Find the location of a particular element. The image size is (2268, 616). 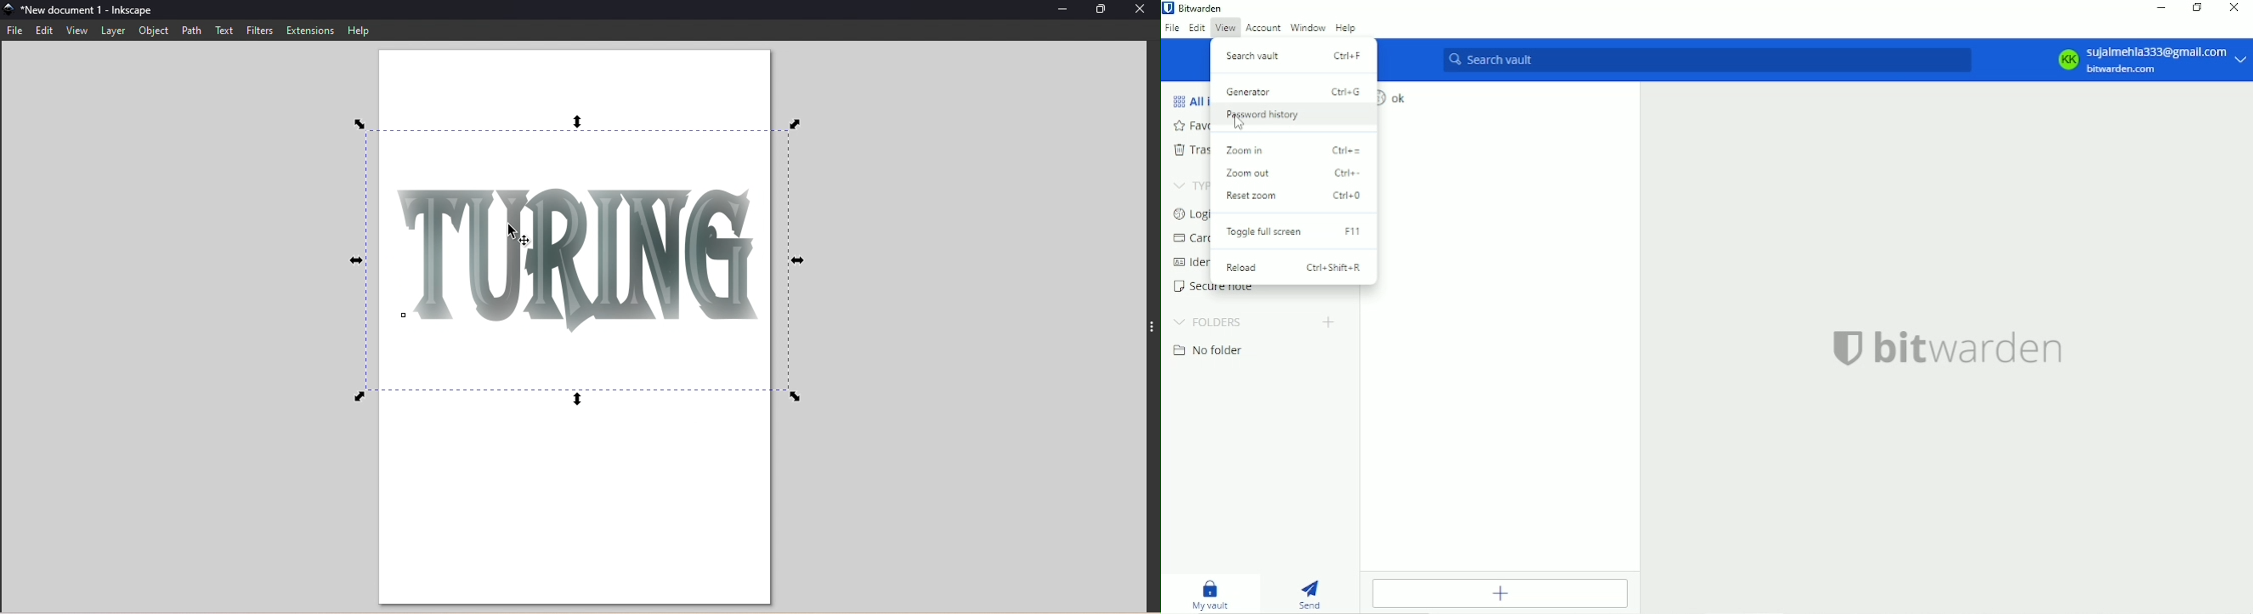

Close is located at coordinates (1141, 11).